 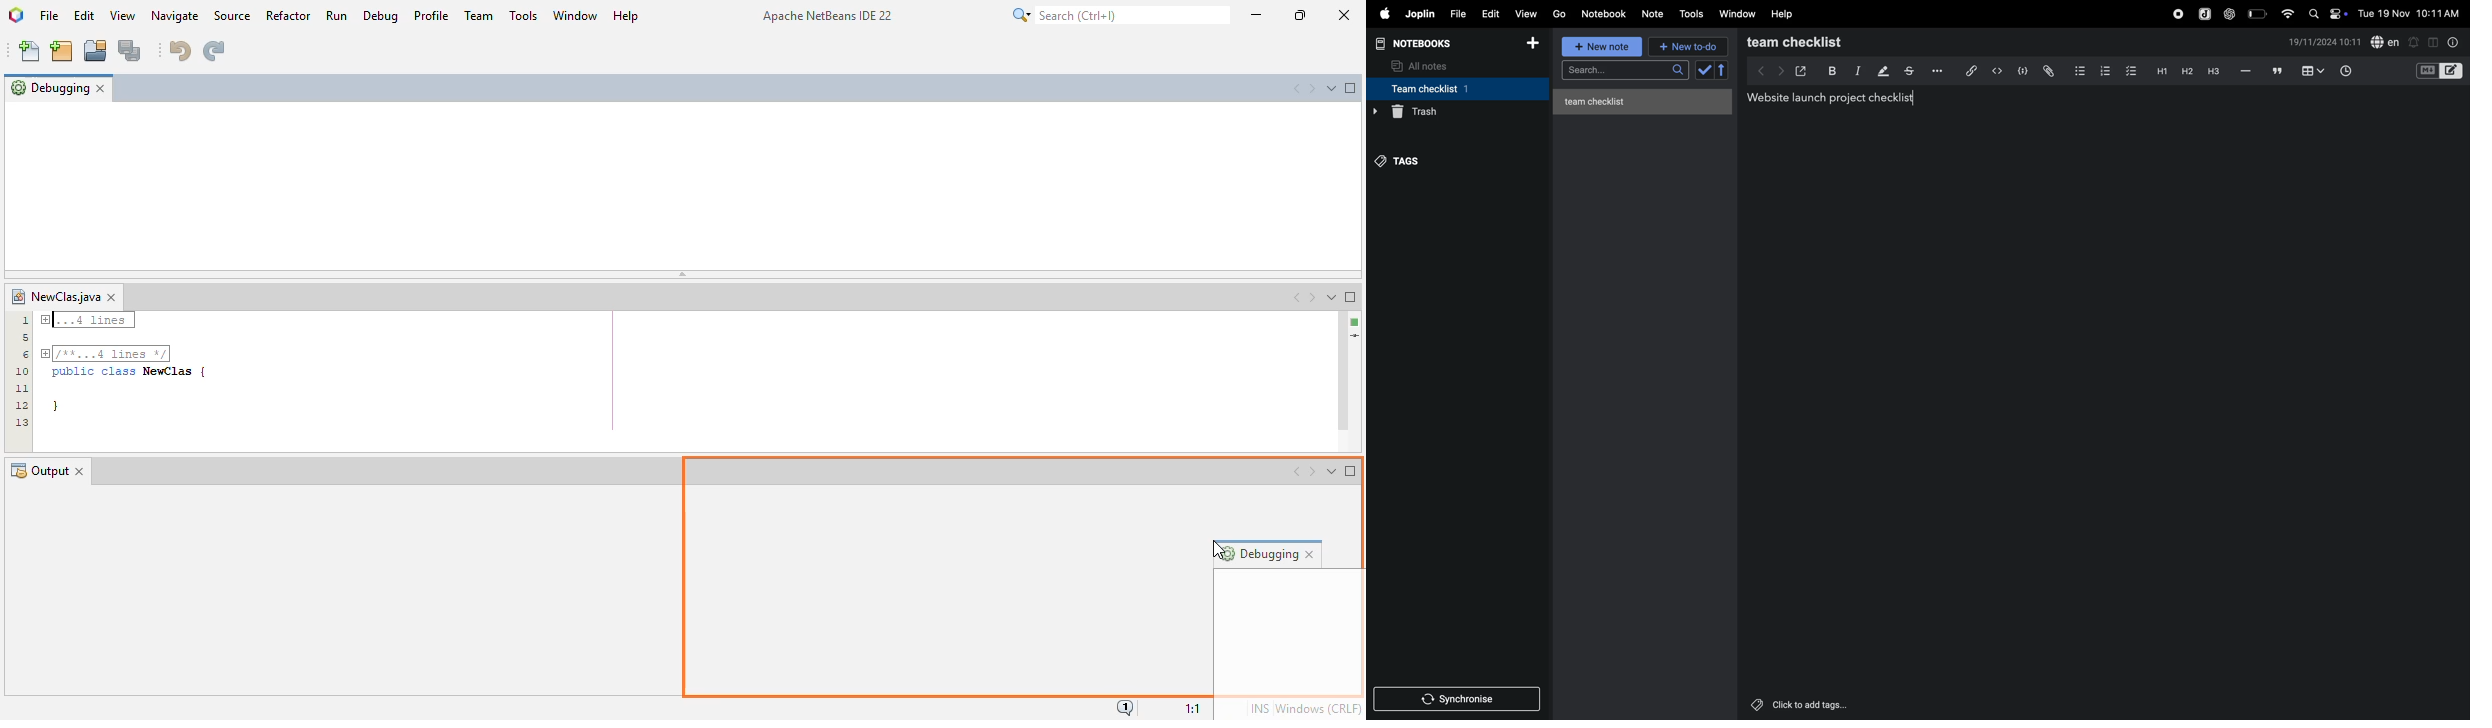 What do you see at coordinates (1537, 43) in the screenshot?
I see `add` at bounding box center [1537, 43].